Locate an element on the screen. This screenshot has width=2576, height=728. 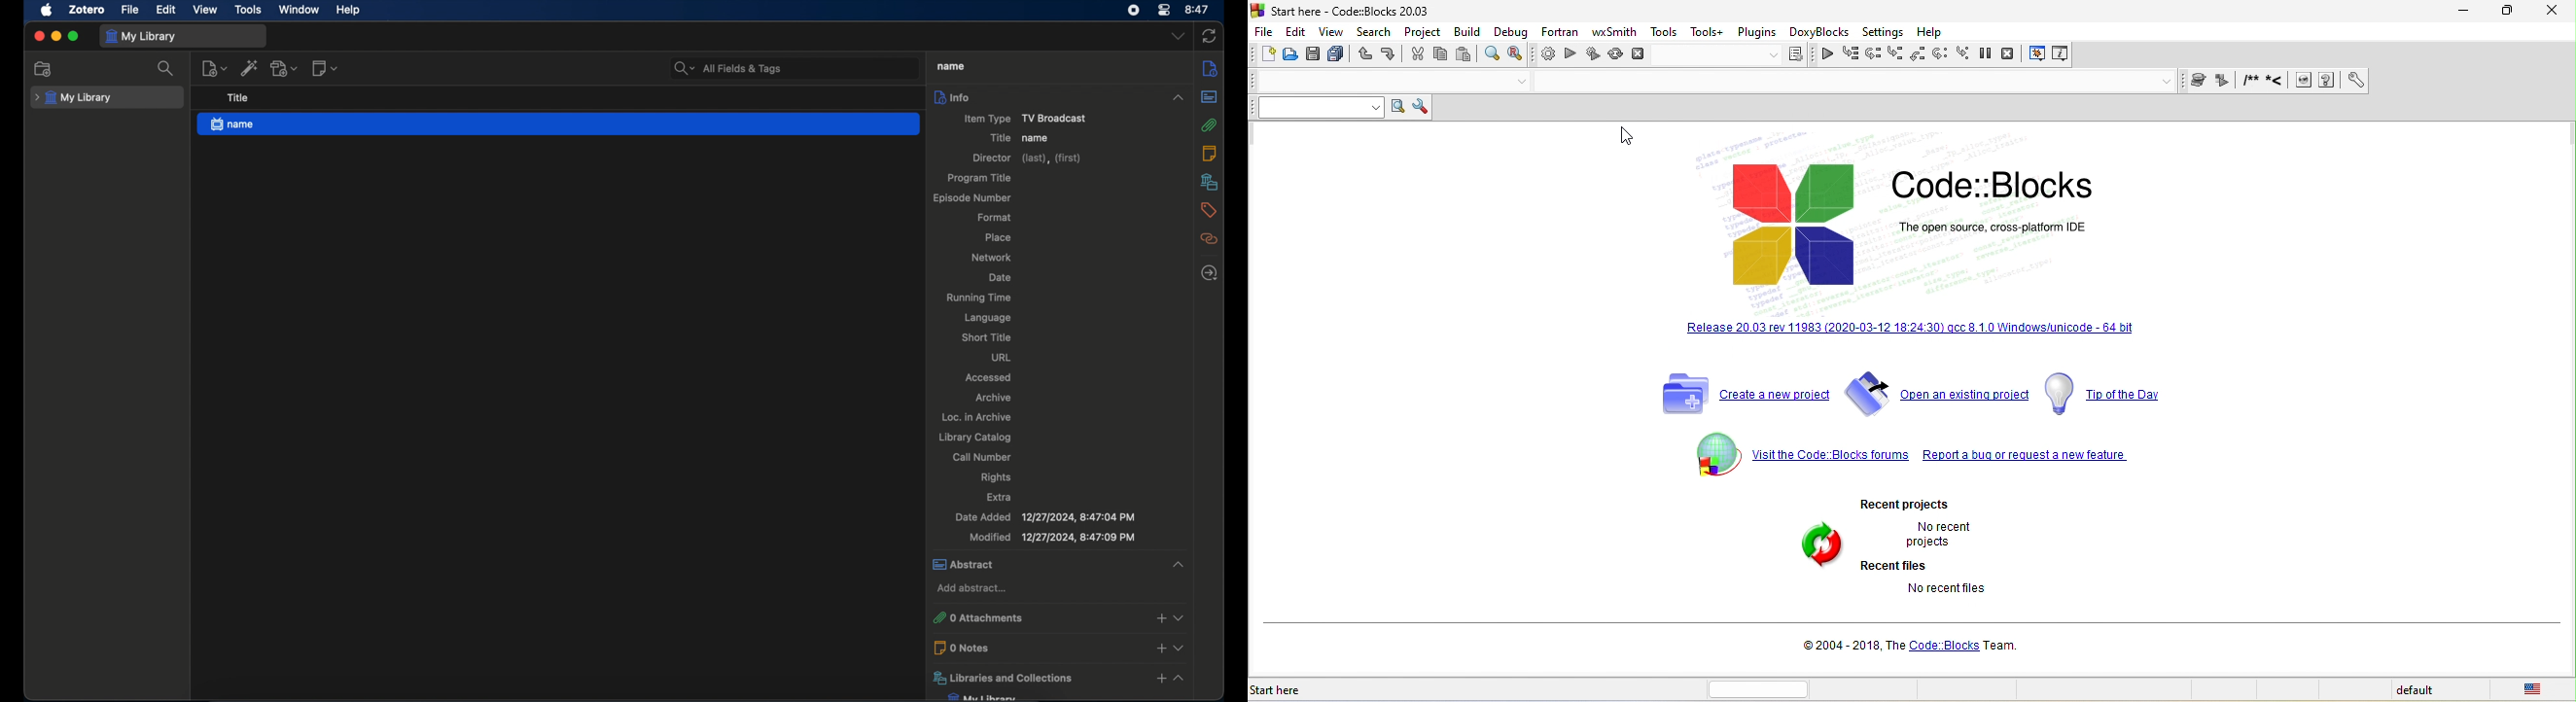
select target dialogue is located at coordinates (1737, 57).